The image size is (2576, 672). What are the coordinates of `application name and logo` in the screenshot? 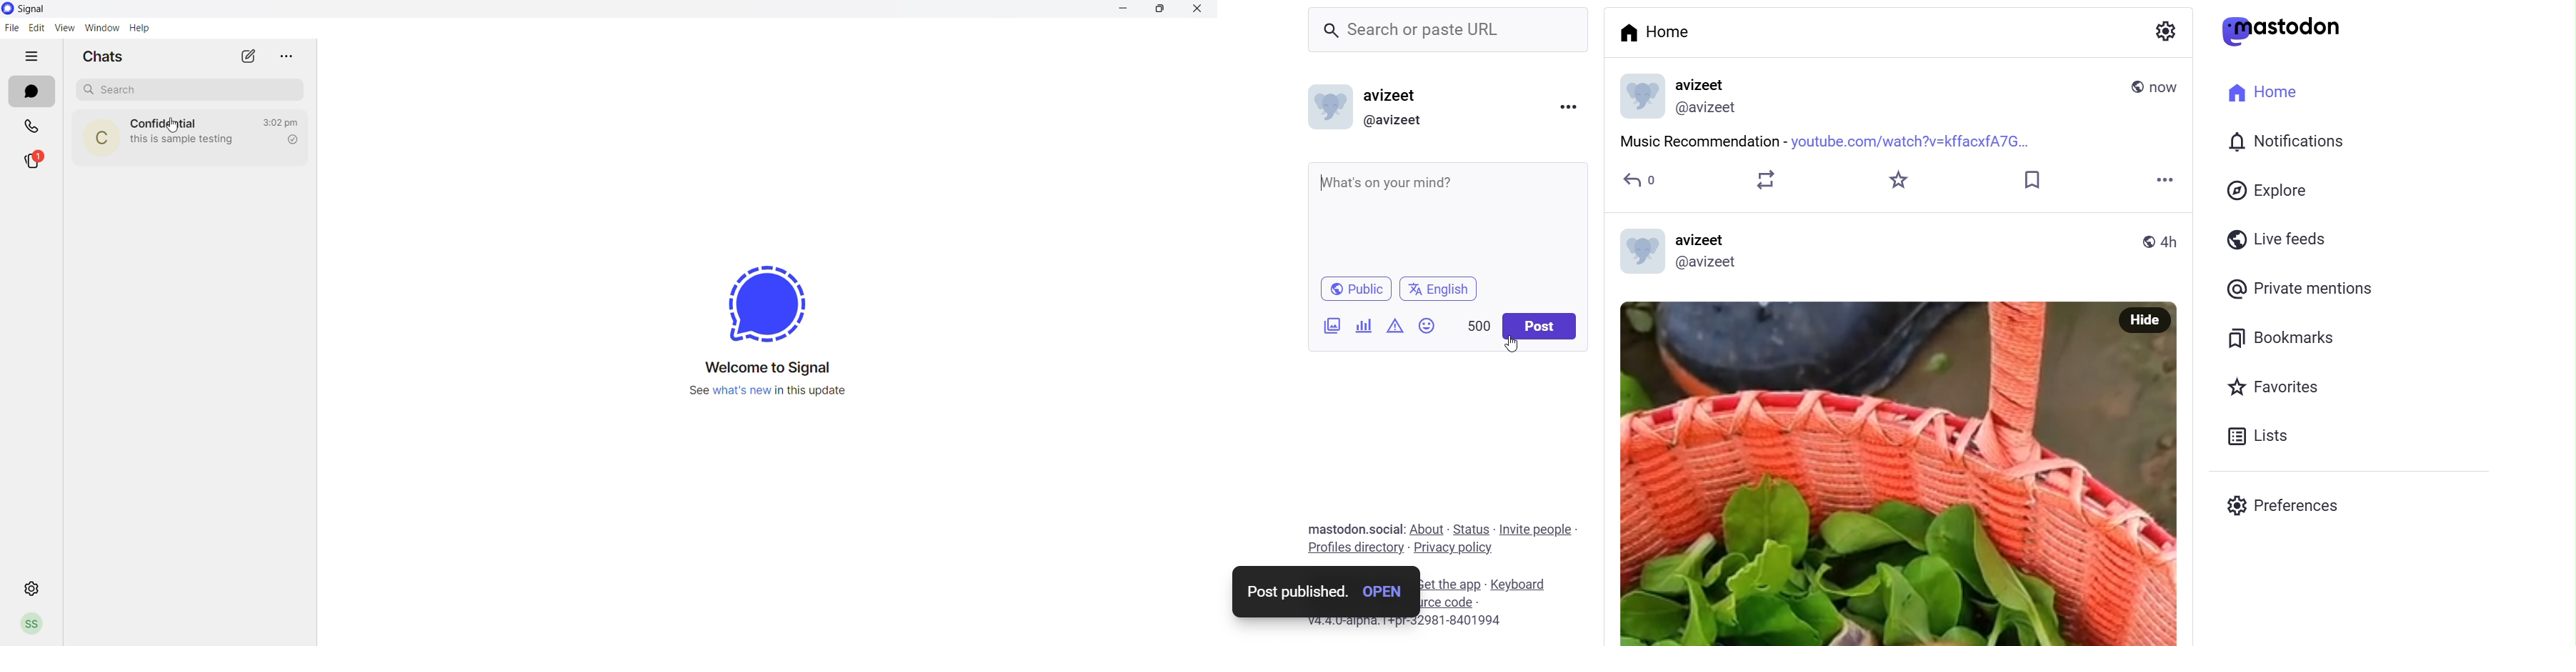 It's located at (32, 10).